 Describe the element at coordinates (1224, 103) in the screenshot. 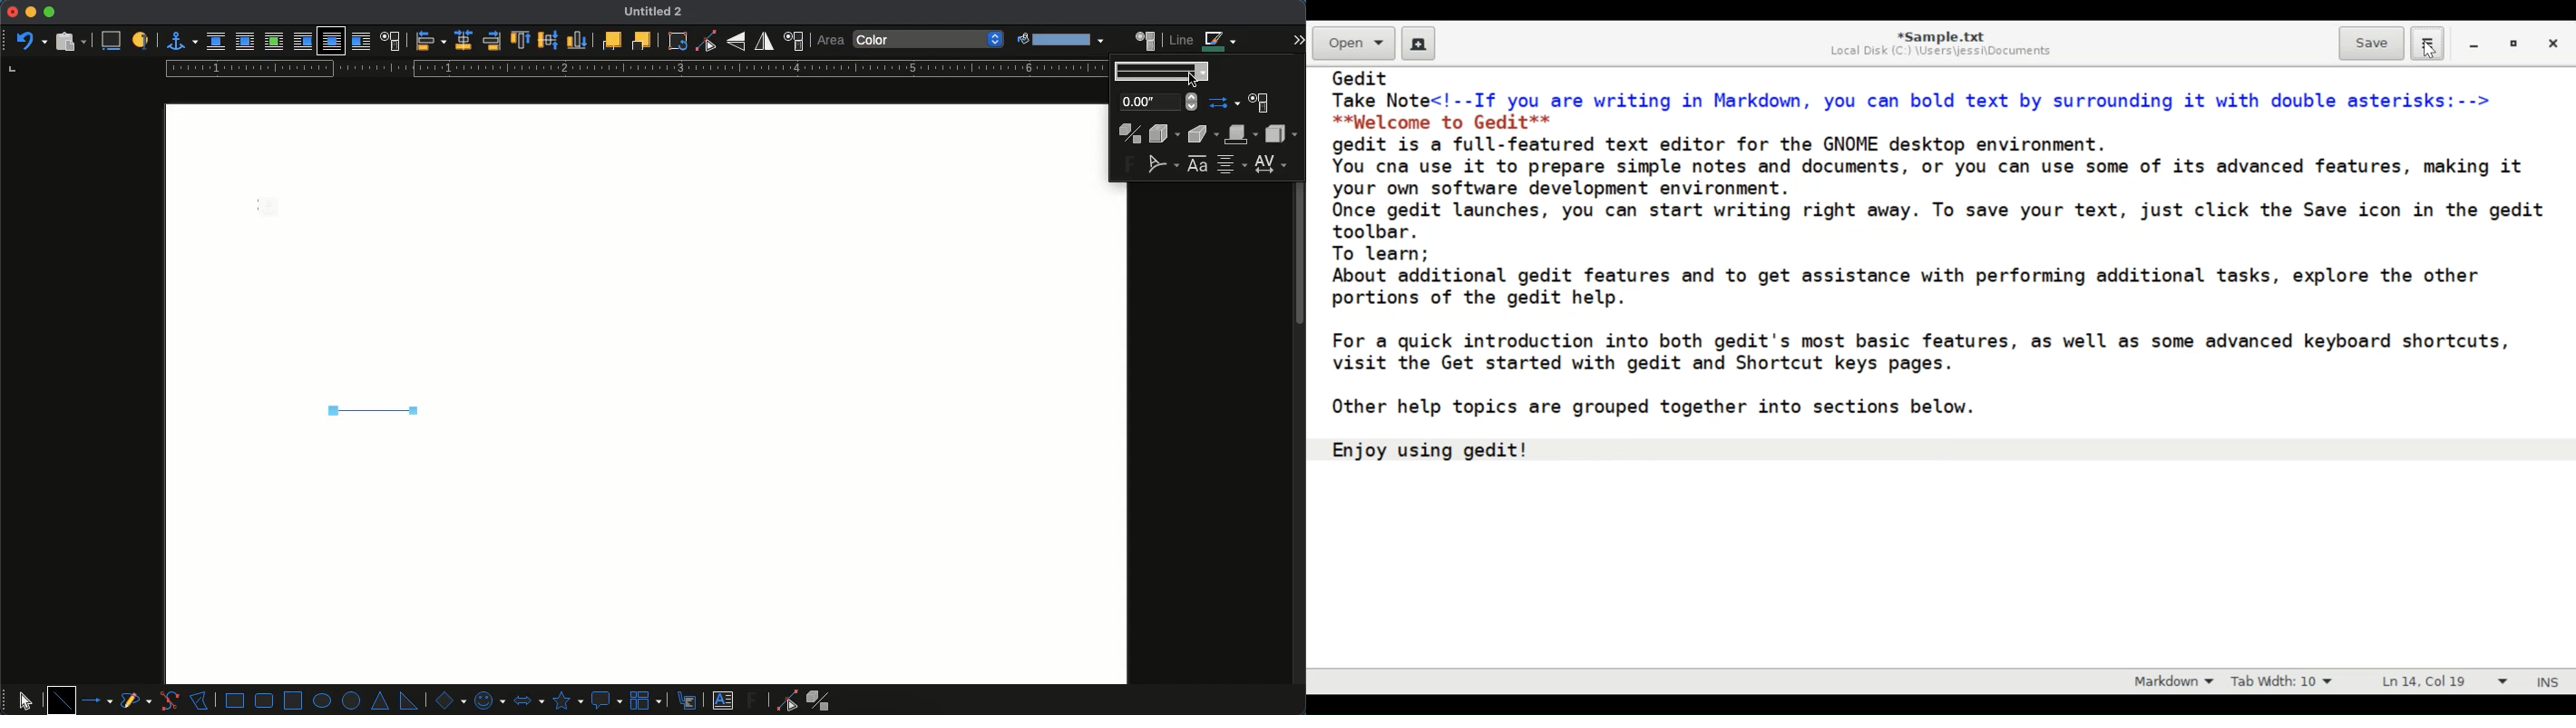

I see `start and end arrow heads` at that location.